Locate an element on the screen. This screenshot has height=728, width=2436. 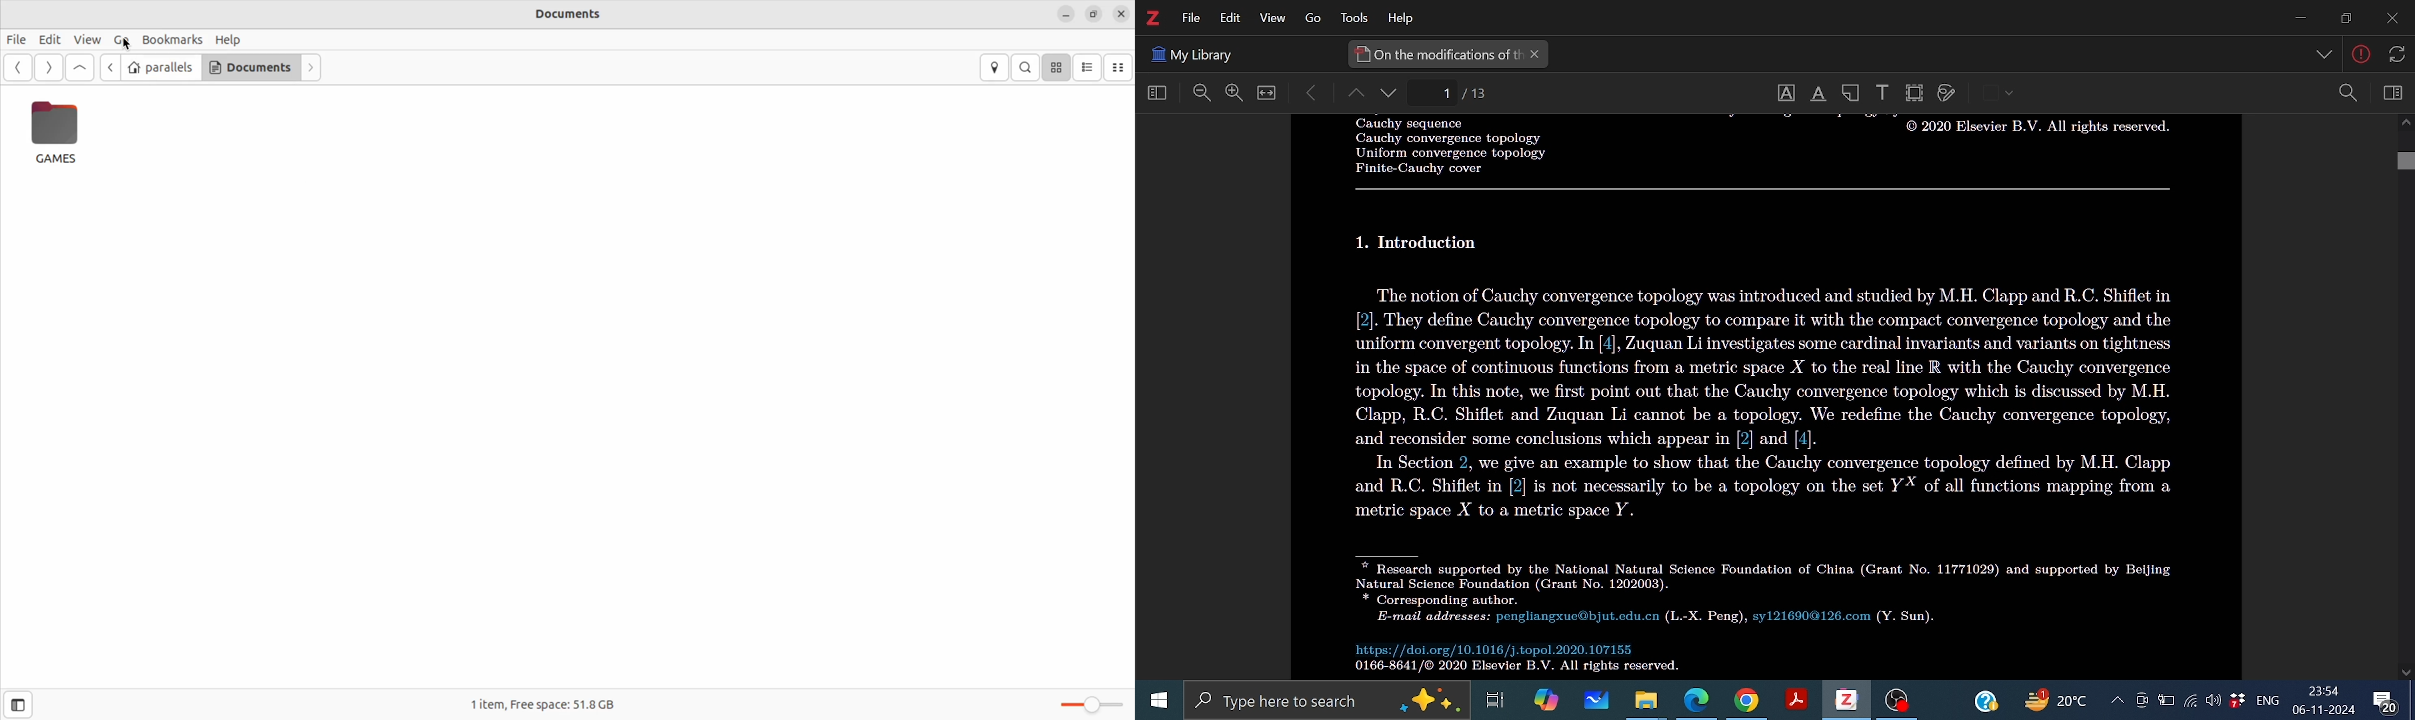
 is located at coordinates (1307, 19).